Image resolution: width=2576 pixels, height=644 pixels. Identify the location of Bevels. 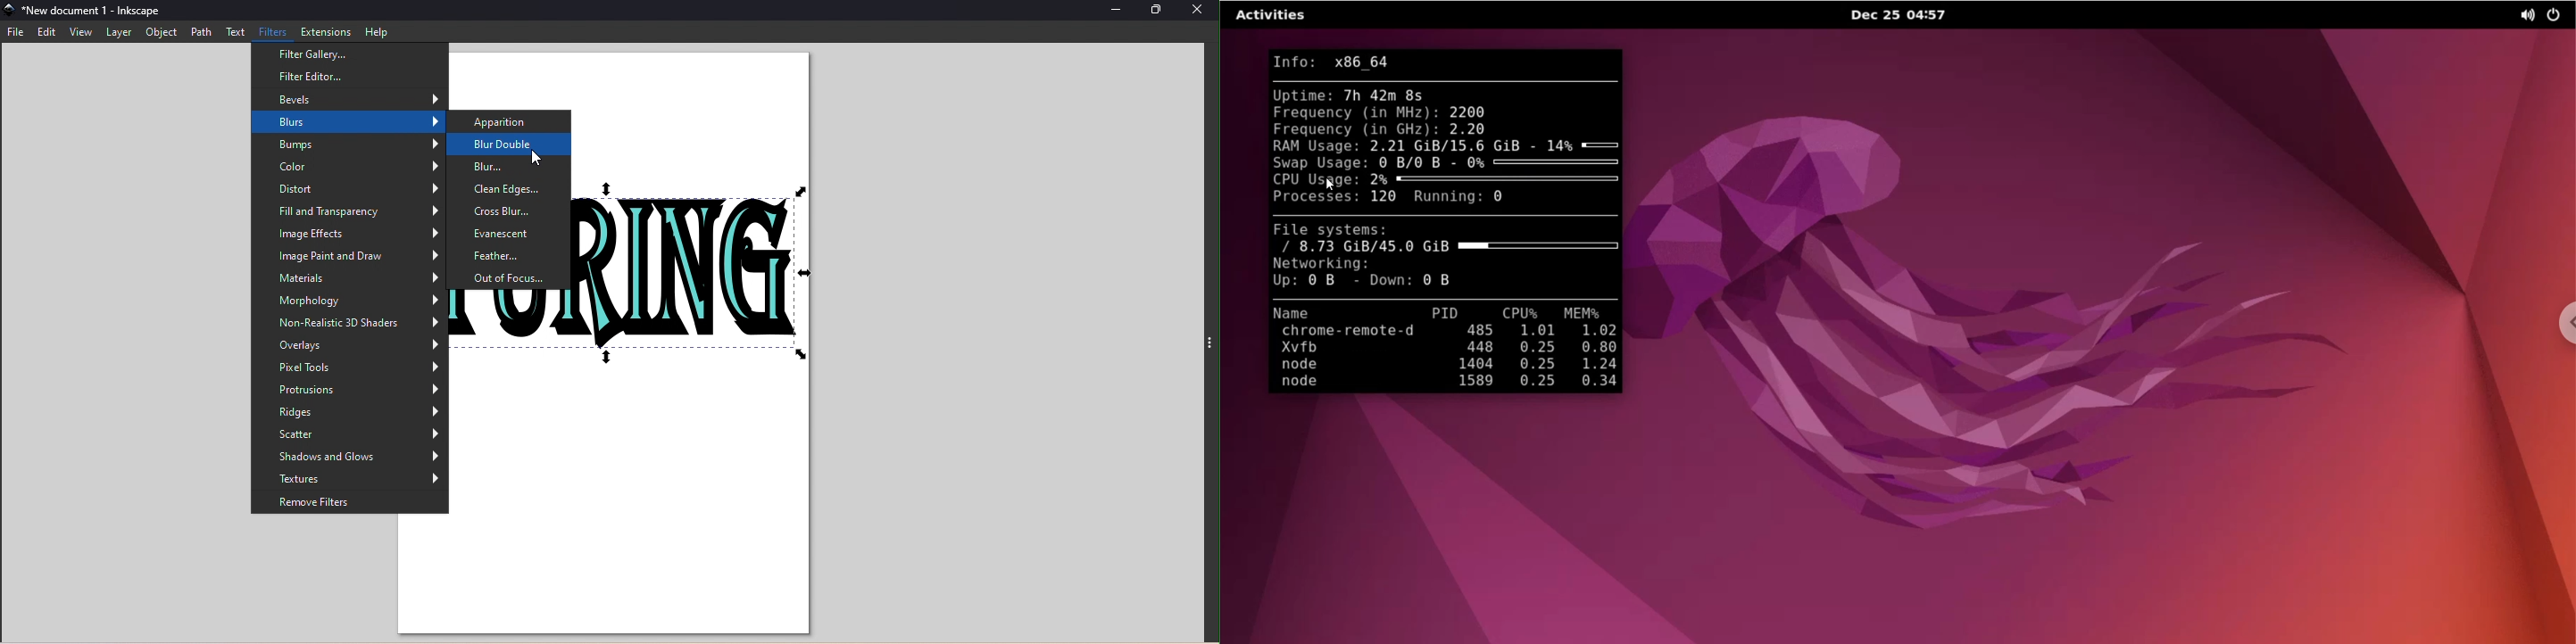
(352, 98).